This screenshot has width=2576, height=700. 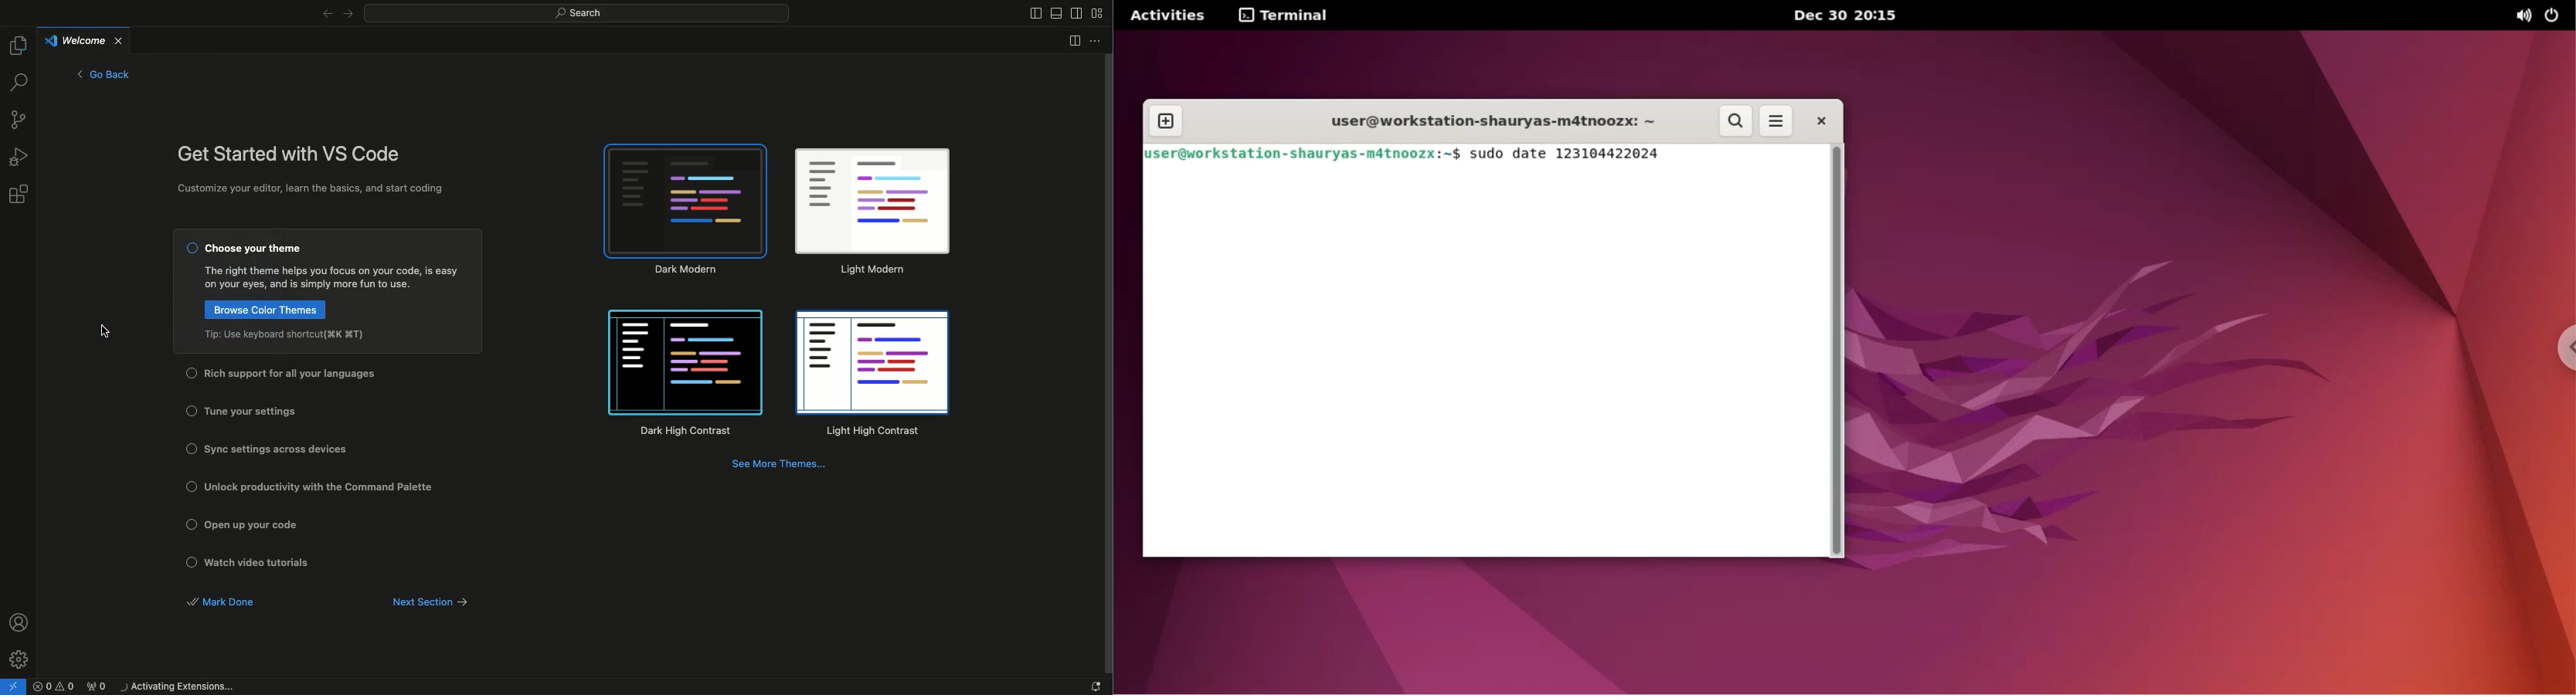 I want to click on Search, so click(x=19, y=83).